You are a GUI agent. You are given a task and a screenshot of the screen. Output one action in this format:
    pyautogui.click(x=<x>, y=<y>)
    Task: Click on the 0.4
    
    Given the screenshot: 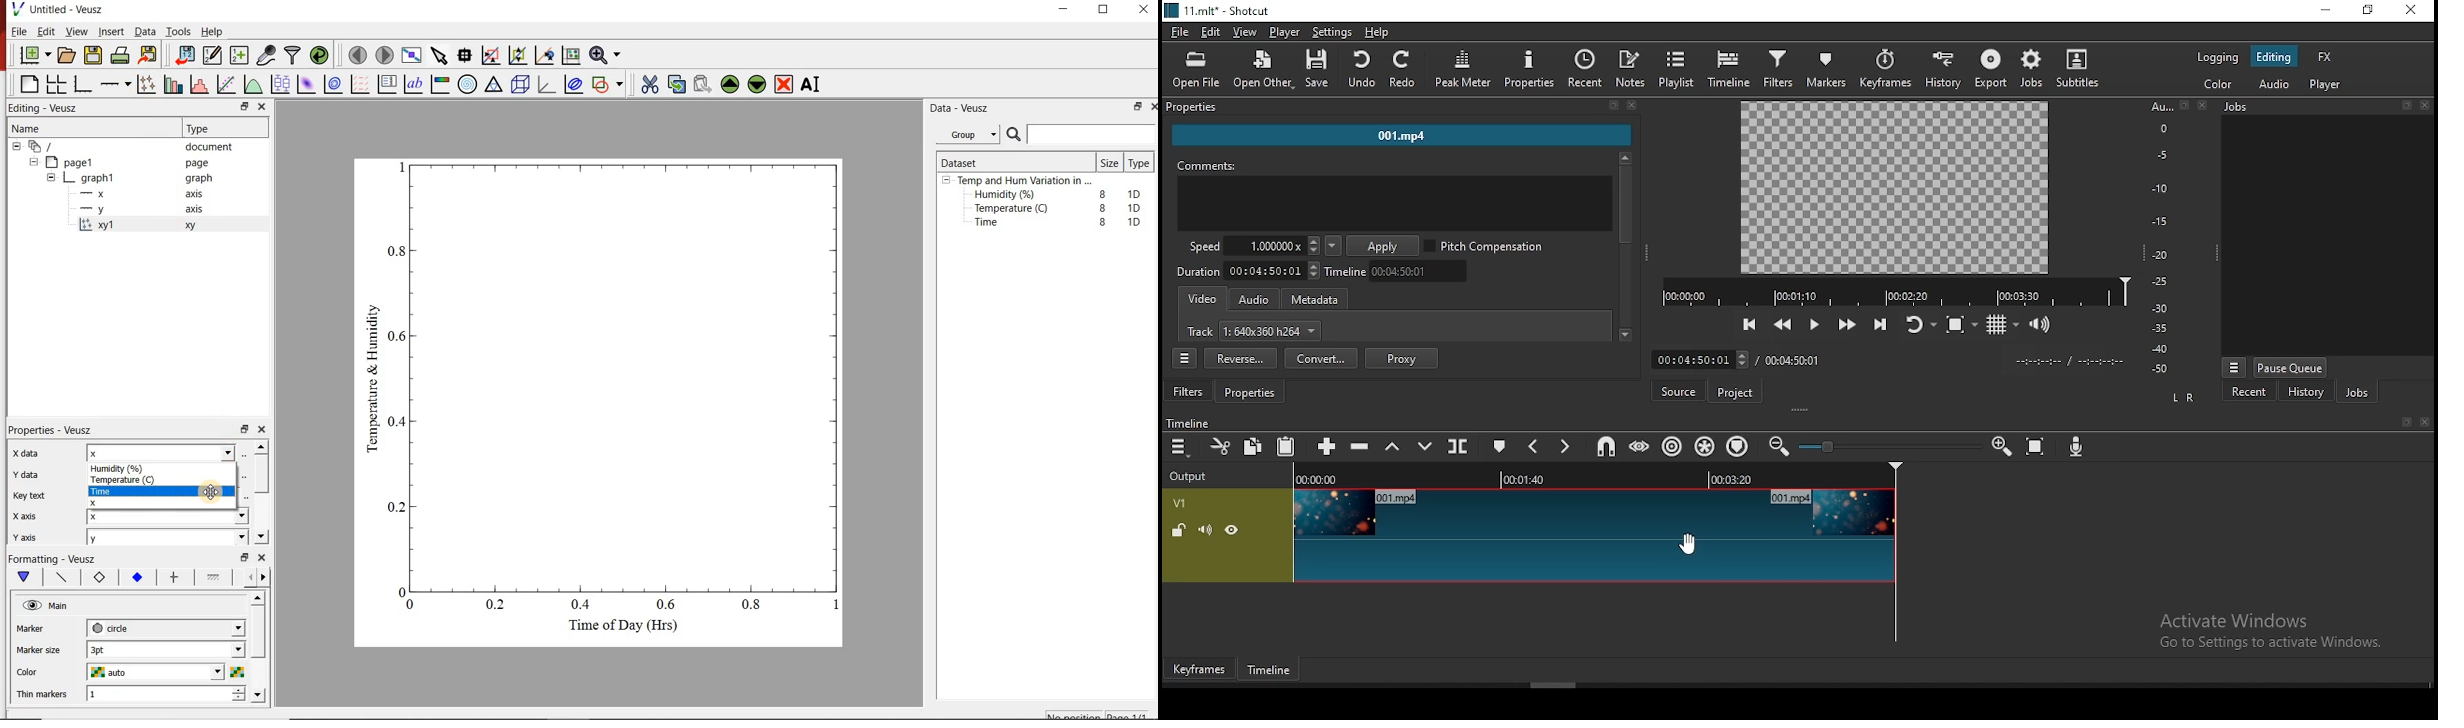 What is the action you would take?
    pyautogui.click(x=399, y=421)
    